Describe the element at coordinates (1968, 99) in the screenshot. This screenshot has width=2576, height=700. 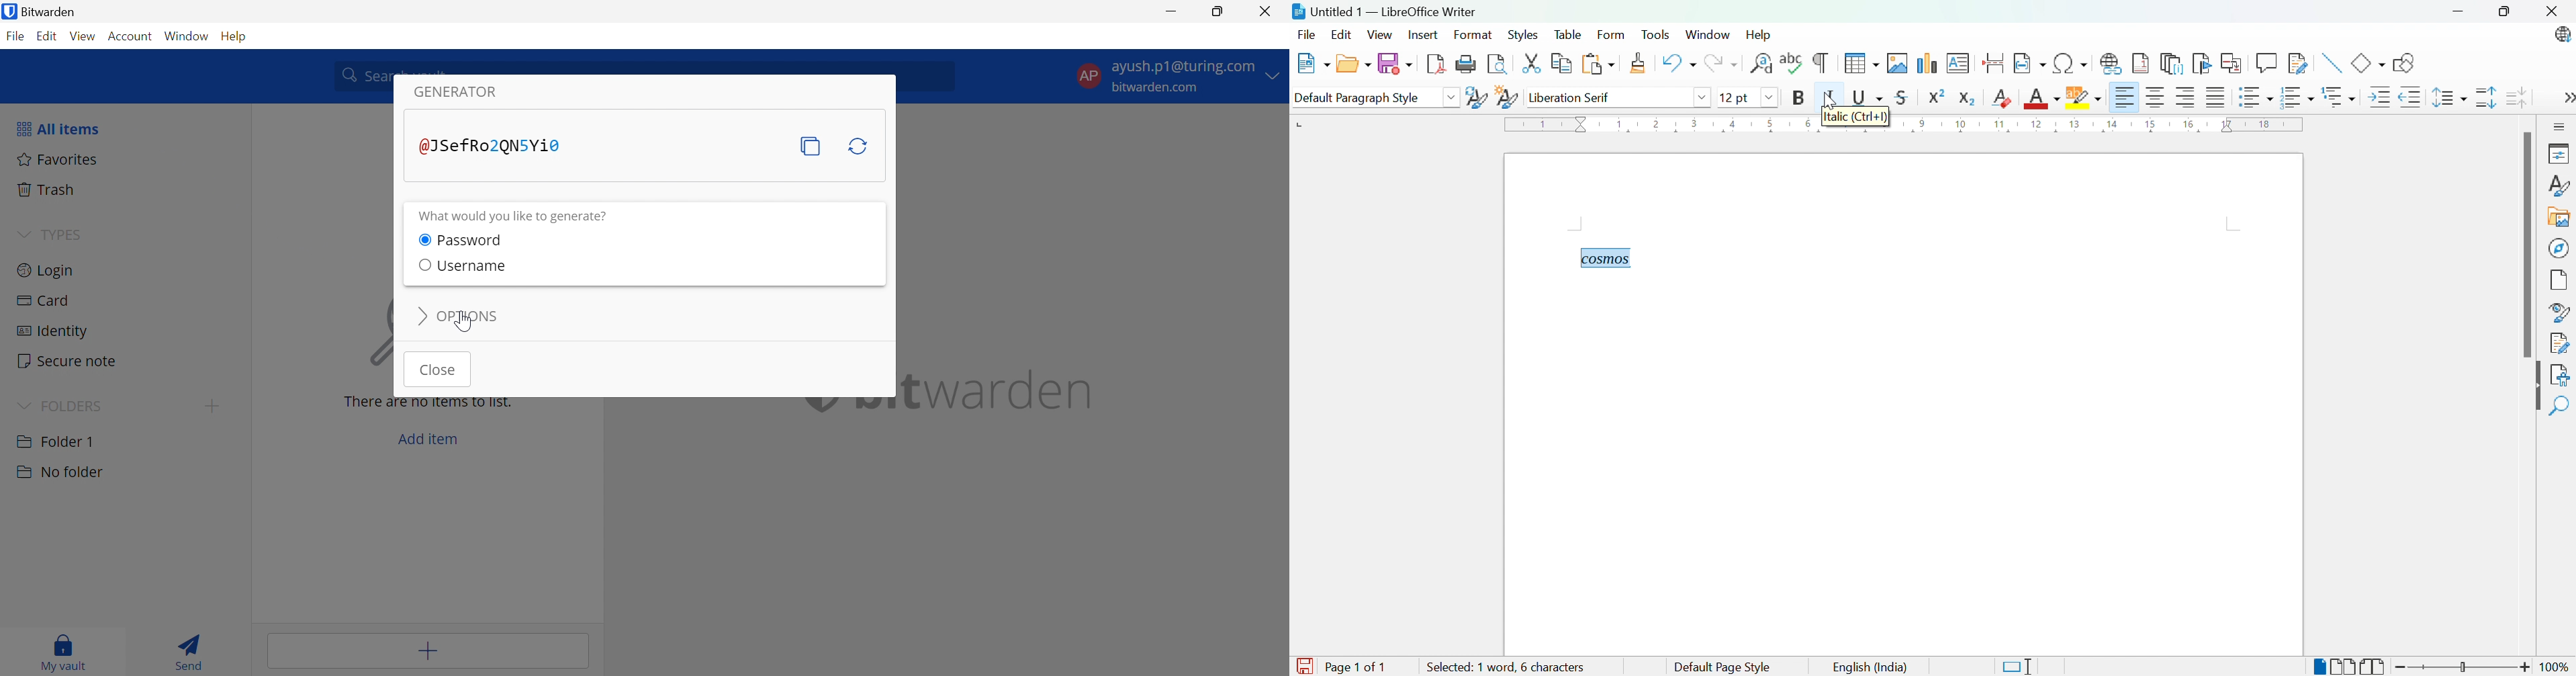
I see `Subscript` at that location.